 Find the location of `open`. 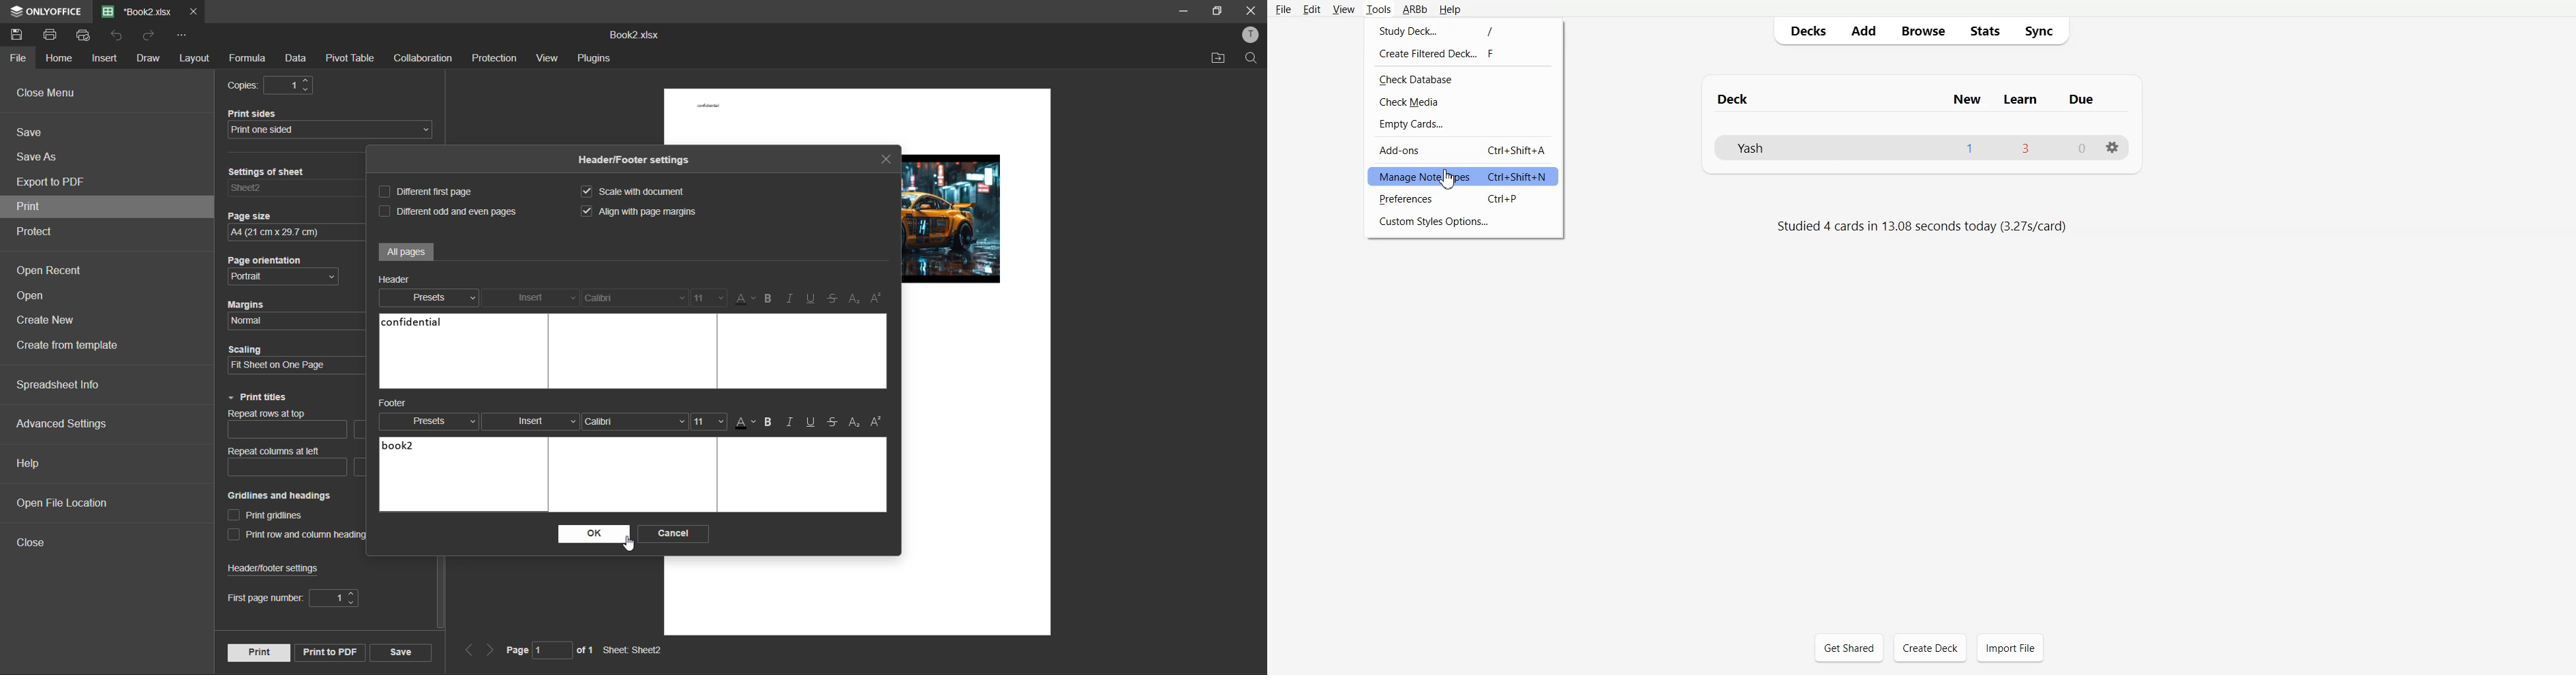

open is located at coordinates (36, 297).